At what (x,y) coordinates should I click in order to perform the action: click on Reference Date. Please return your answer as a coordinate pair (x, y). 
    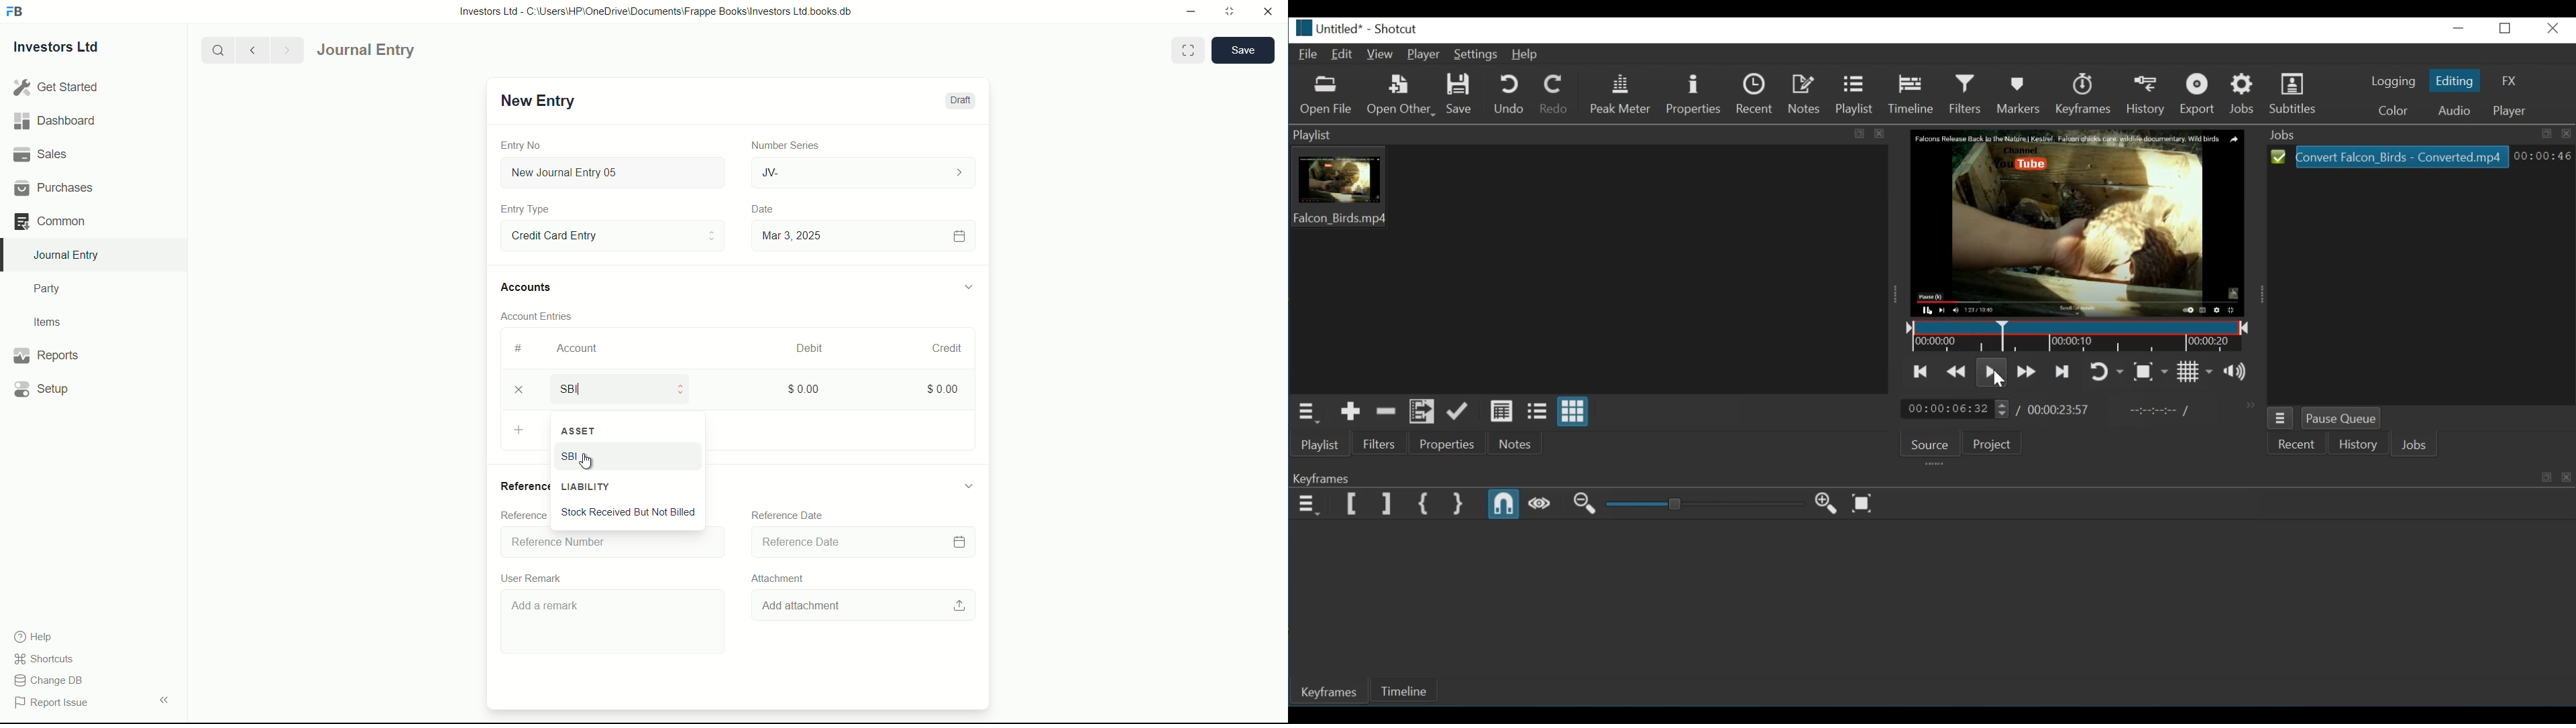
    Looking at the image, I should click on (787, 515).